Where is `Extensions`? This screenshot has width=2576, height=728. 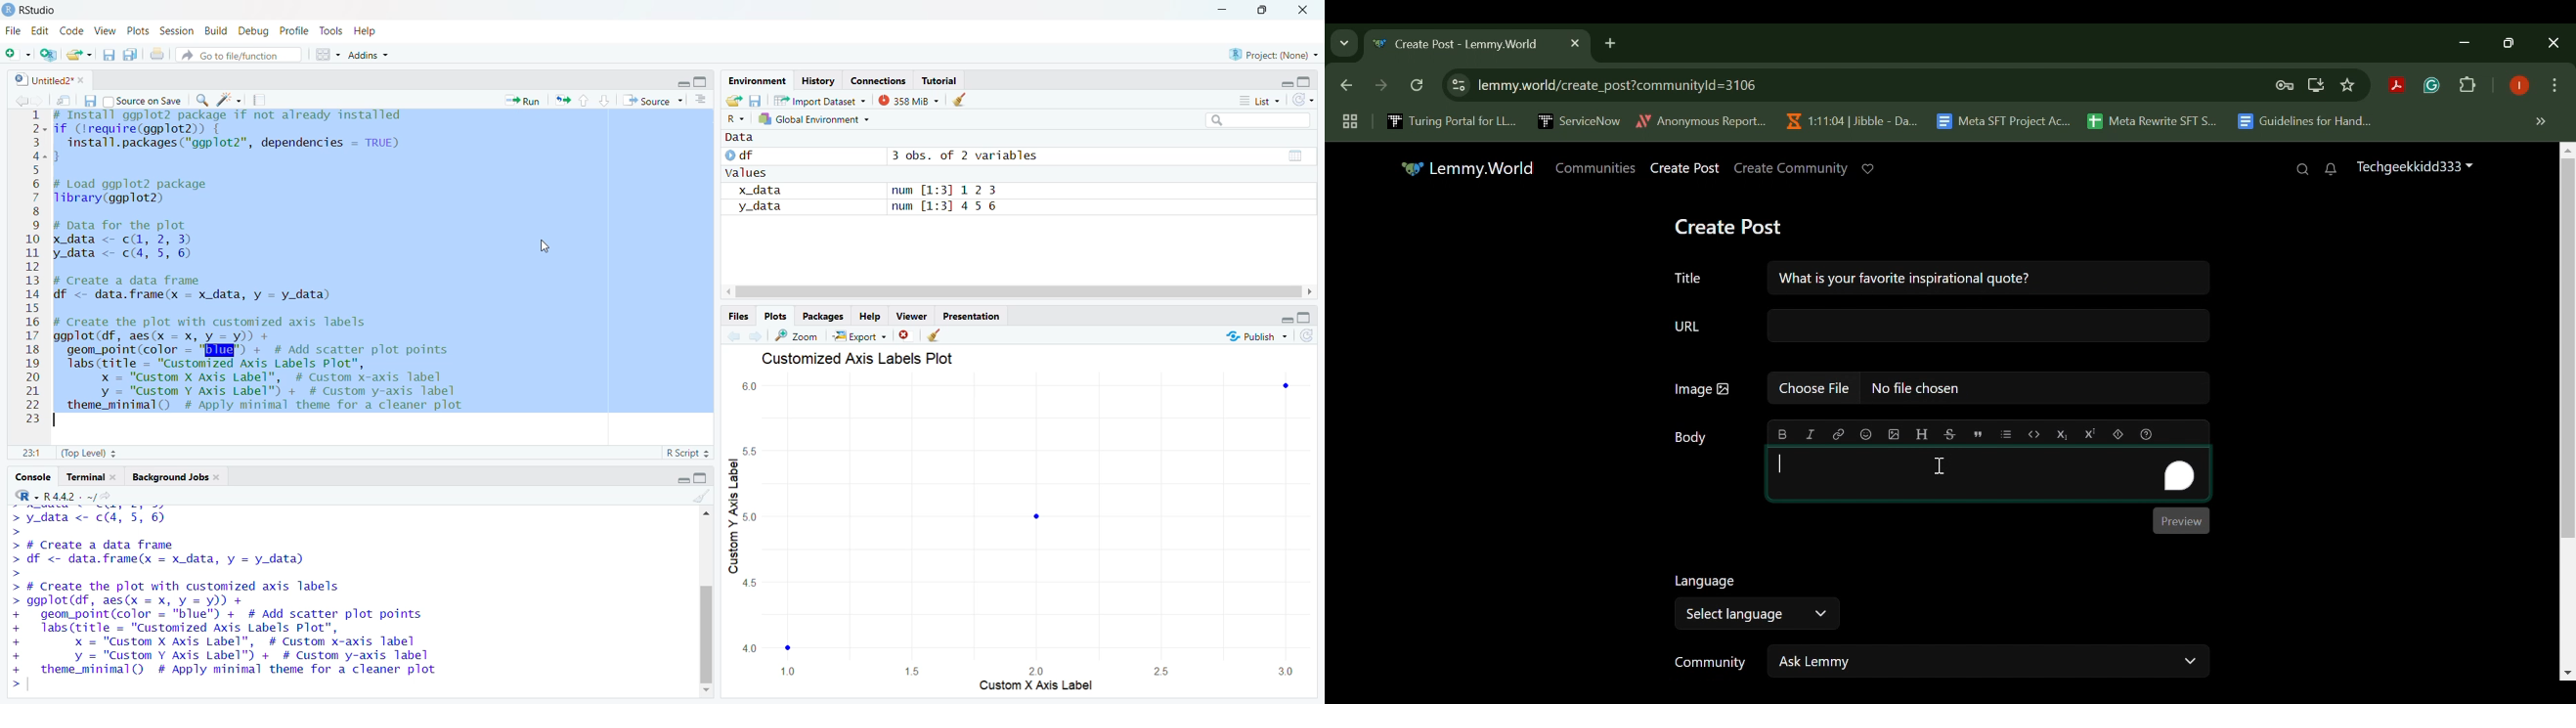
Extensions is located at coordinates (2468, 86).